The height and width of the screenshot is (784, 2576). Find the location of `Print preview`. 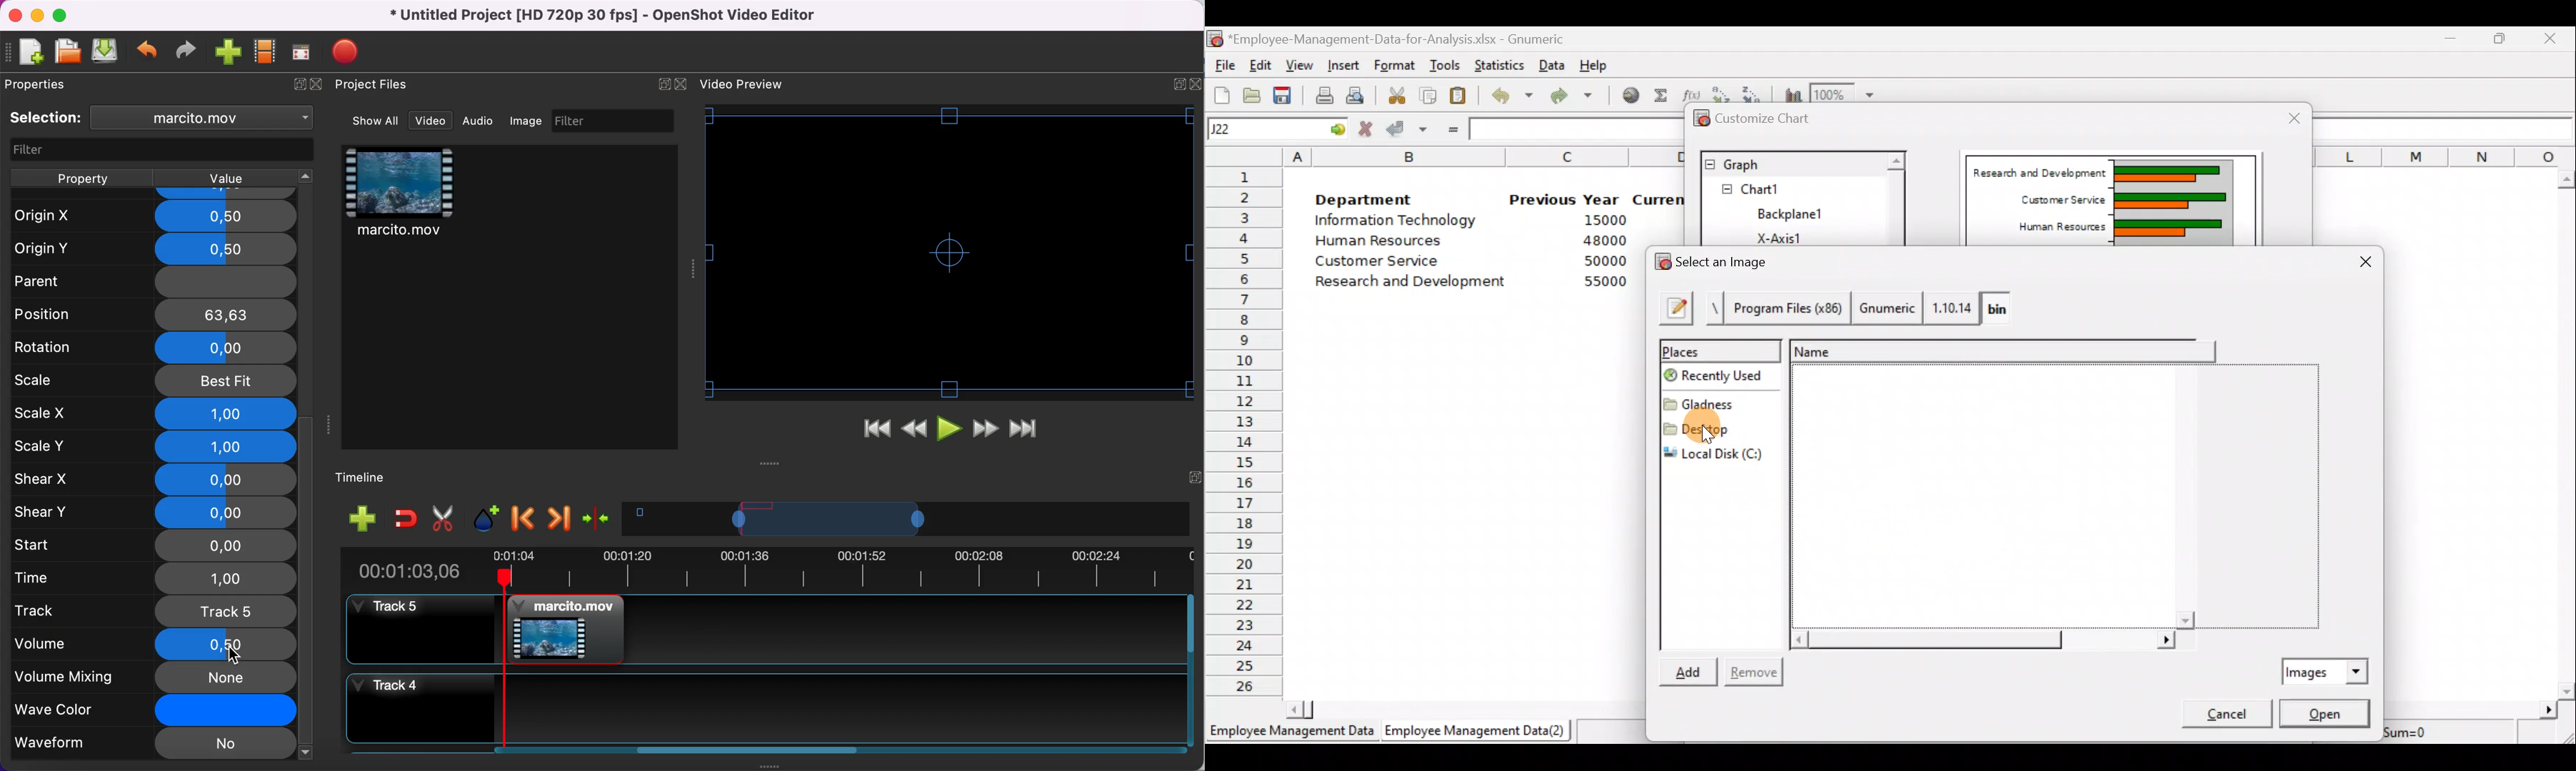

Print preview is located at coordinates (1356, 95).